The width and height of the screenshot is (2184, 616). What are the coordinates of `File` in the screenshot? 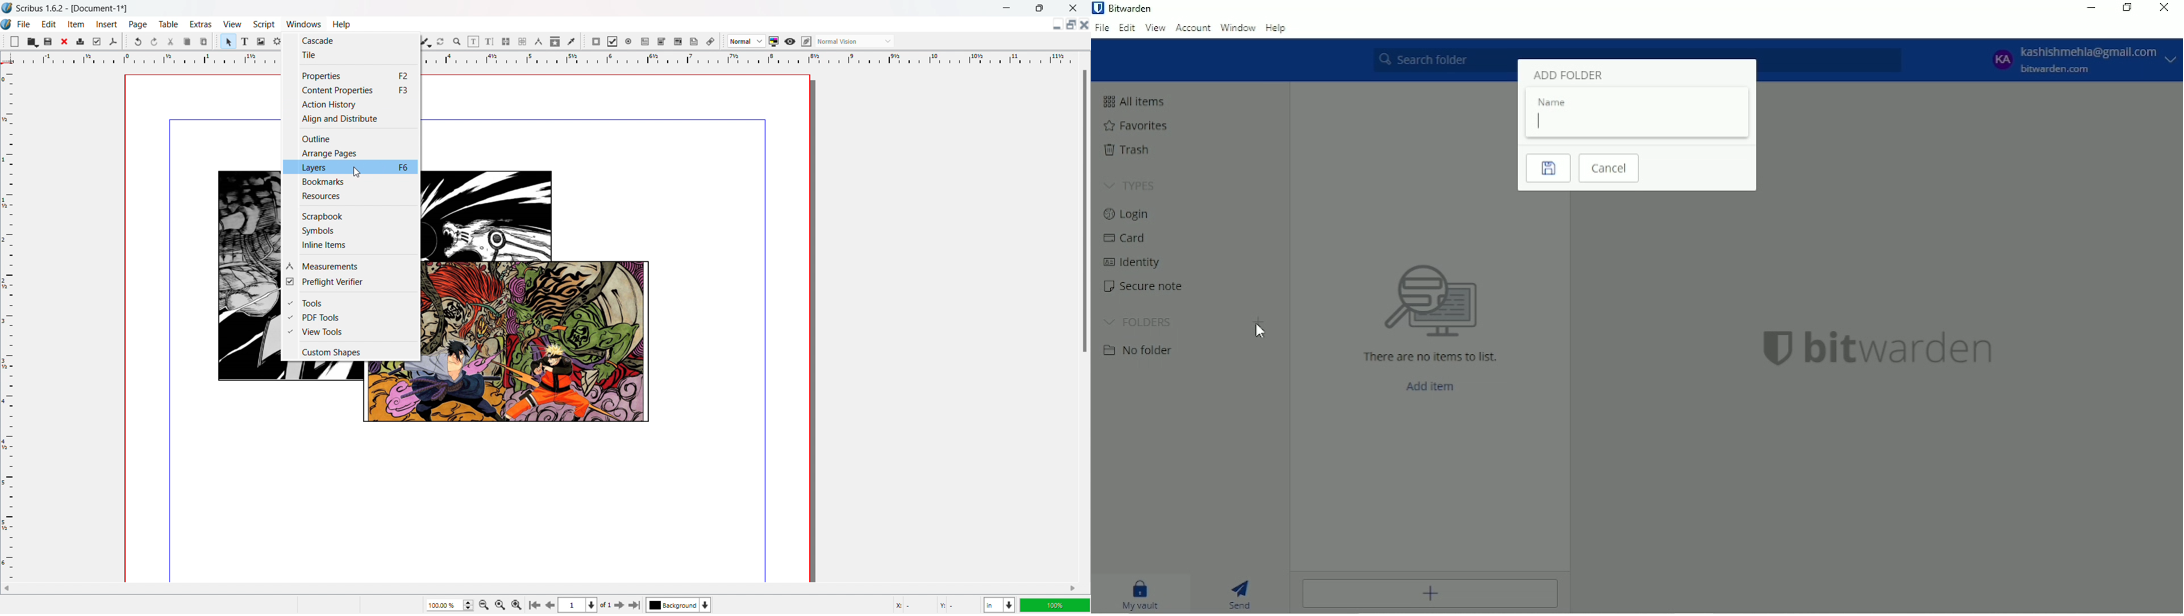 It's located at (1102, 28).